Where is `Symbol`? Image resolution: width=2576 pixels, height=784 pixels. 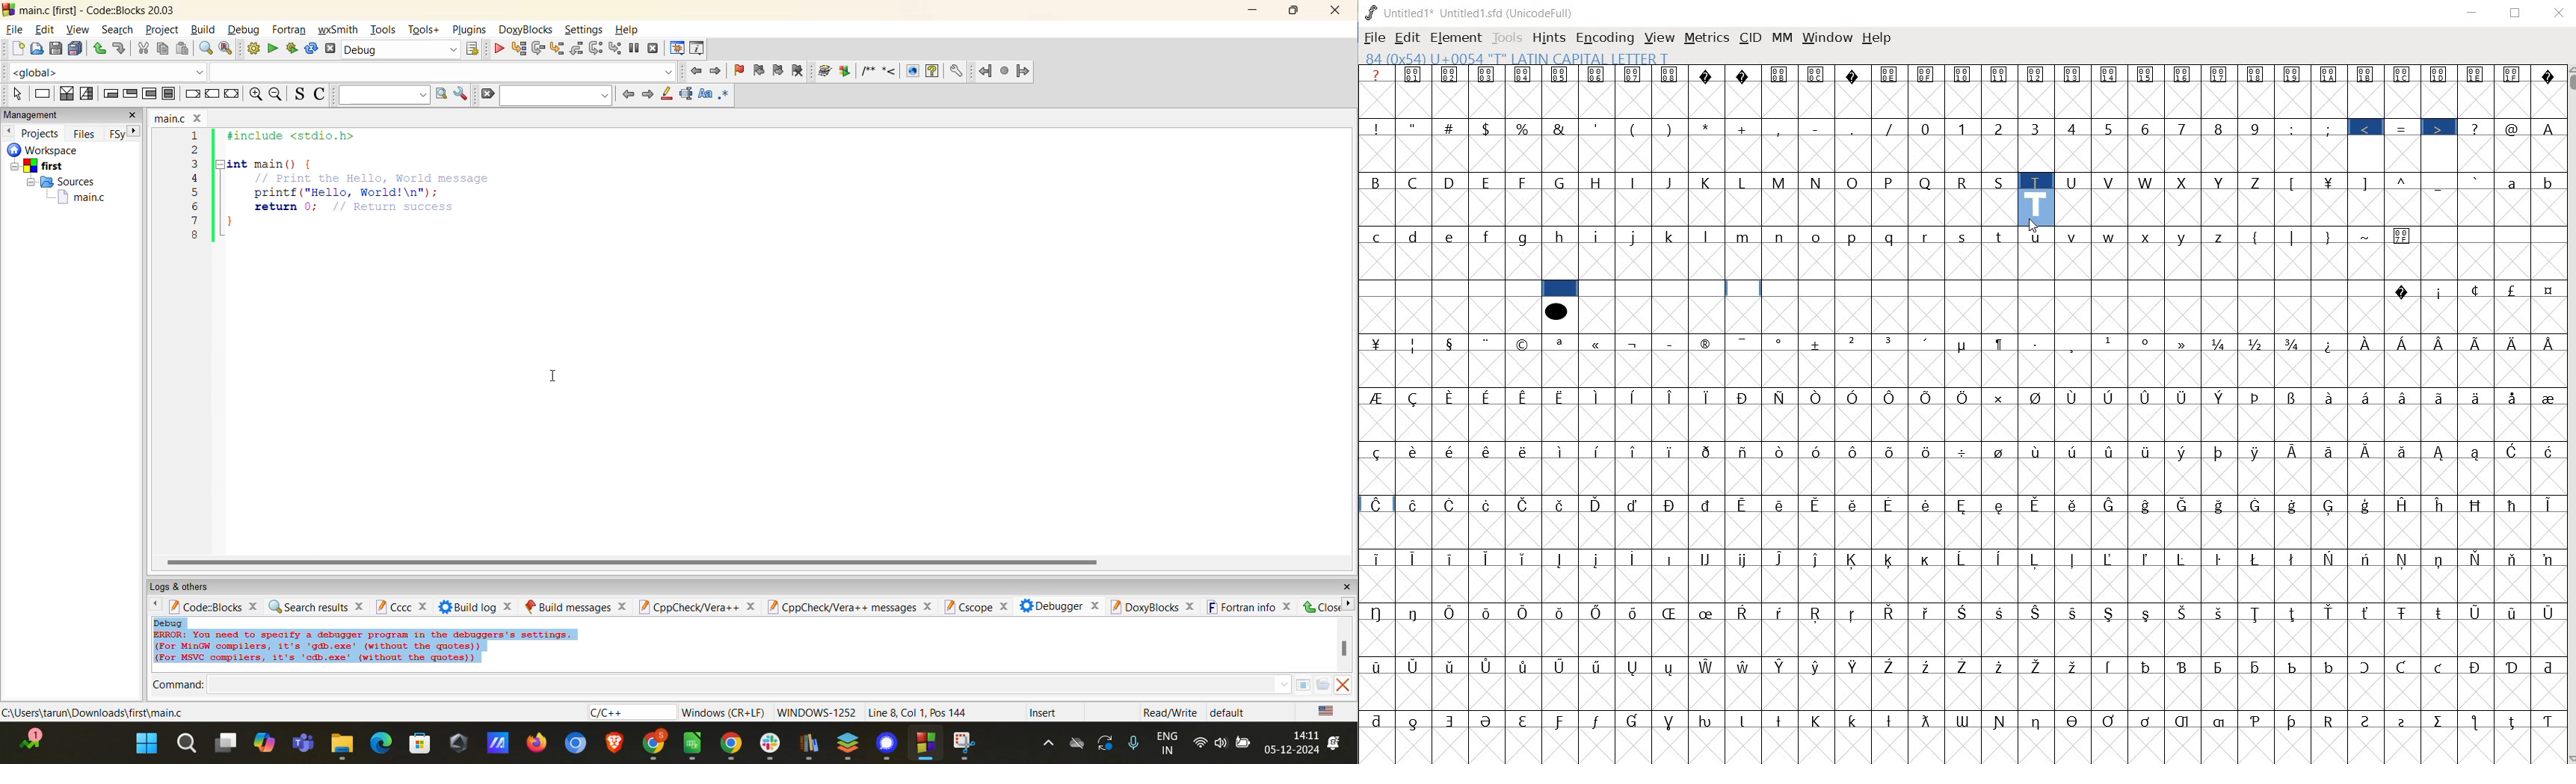 Symbol is located at coordinates (1450, 342).